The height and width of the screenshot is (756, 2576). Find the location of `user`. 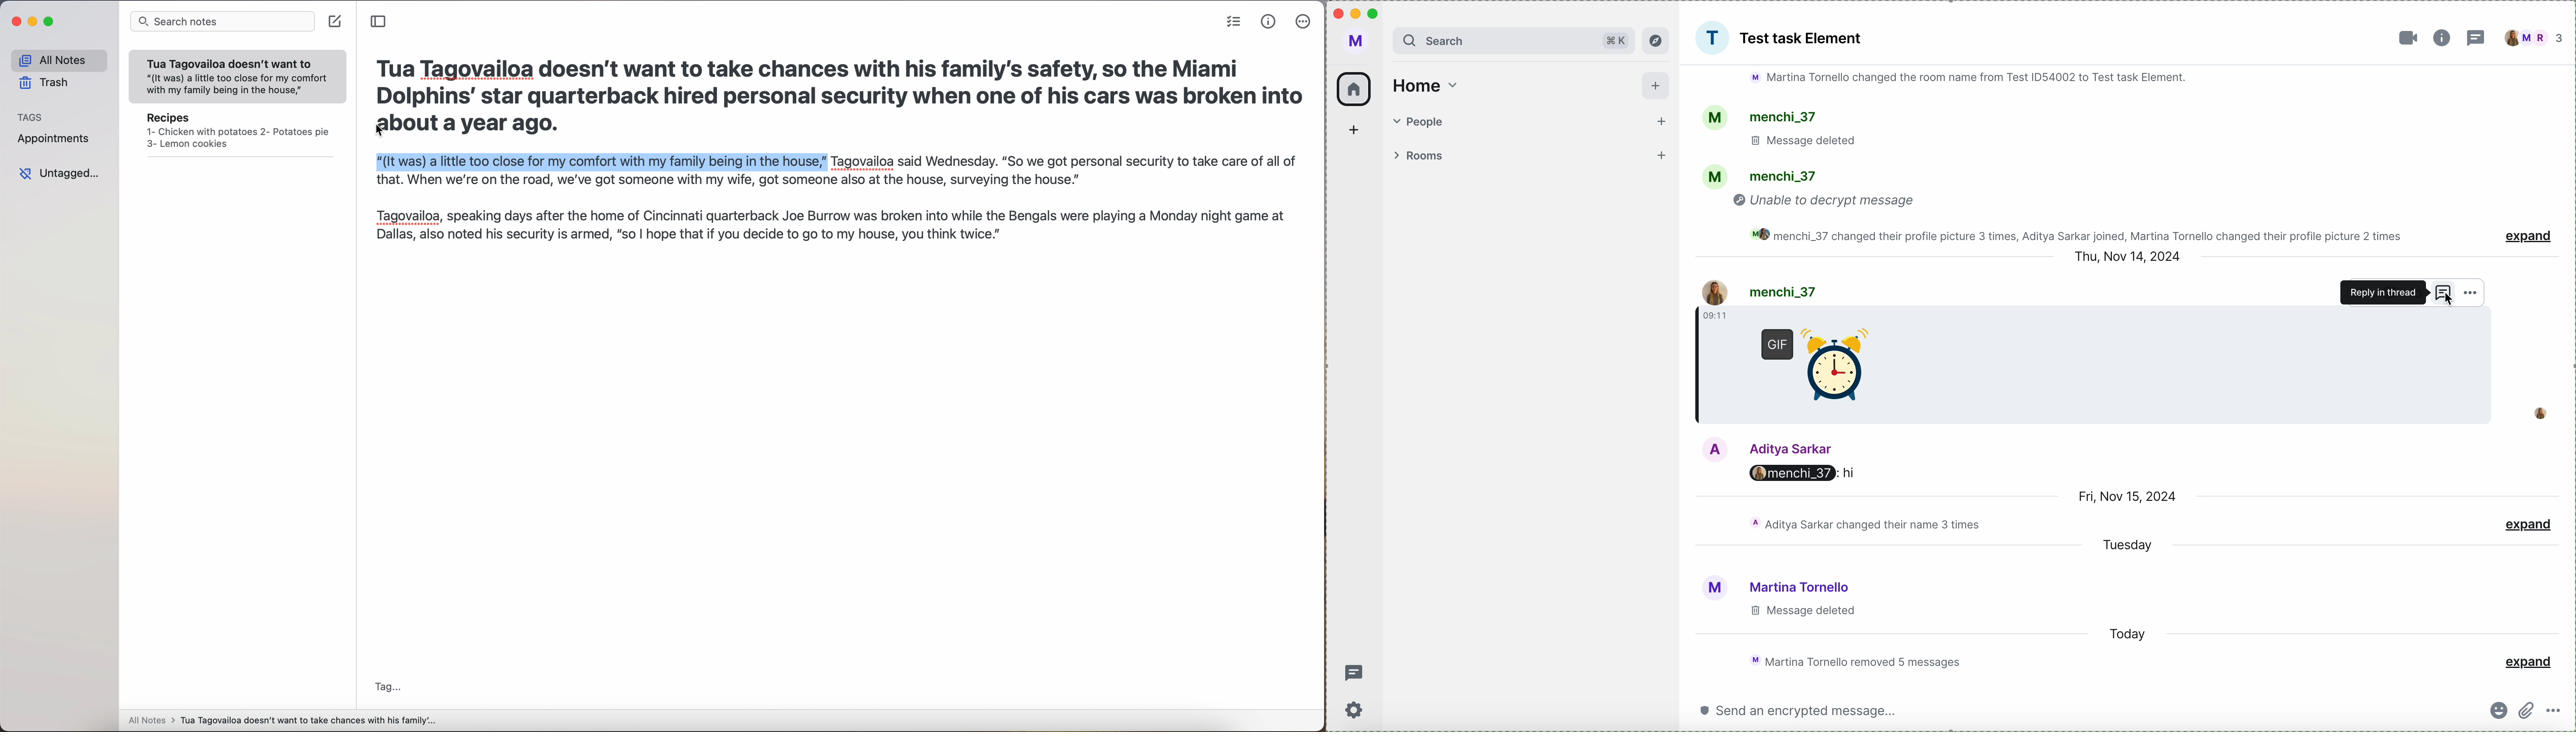

user is located at coordinates (1774, 585).